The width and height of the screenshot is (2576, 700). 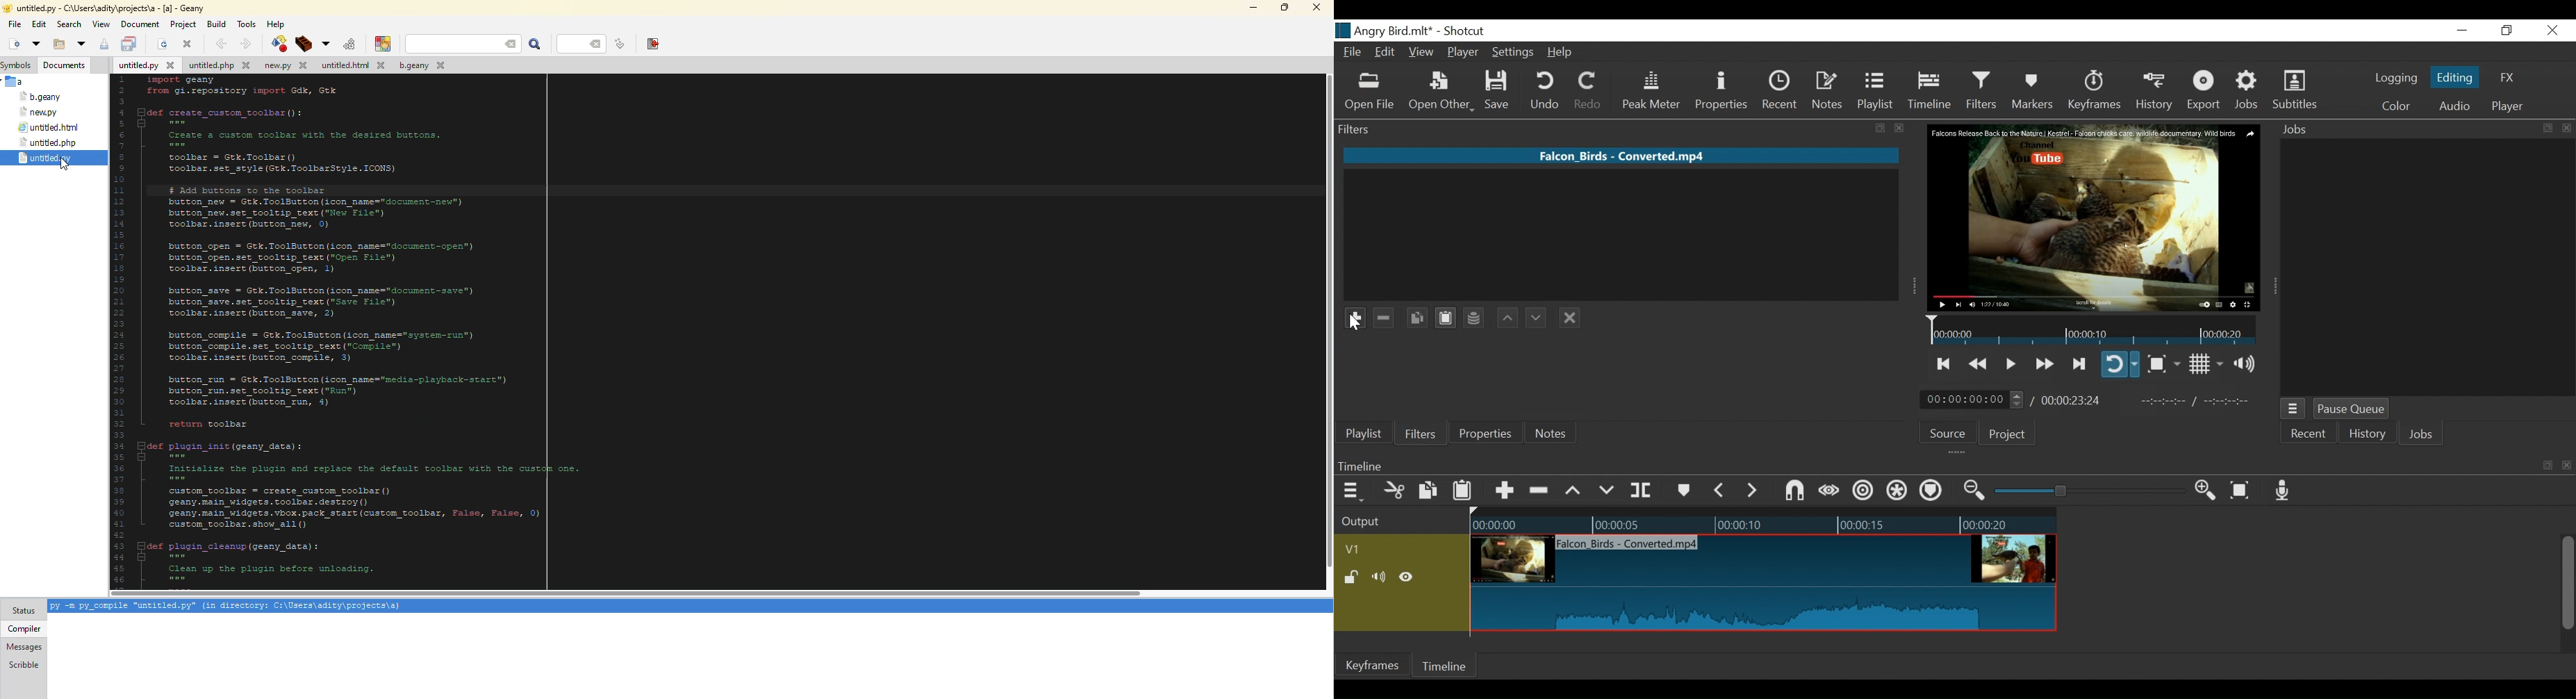 I want to click on play forward quickly, so click(x=2043, y=365).